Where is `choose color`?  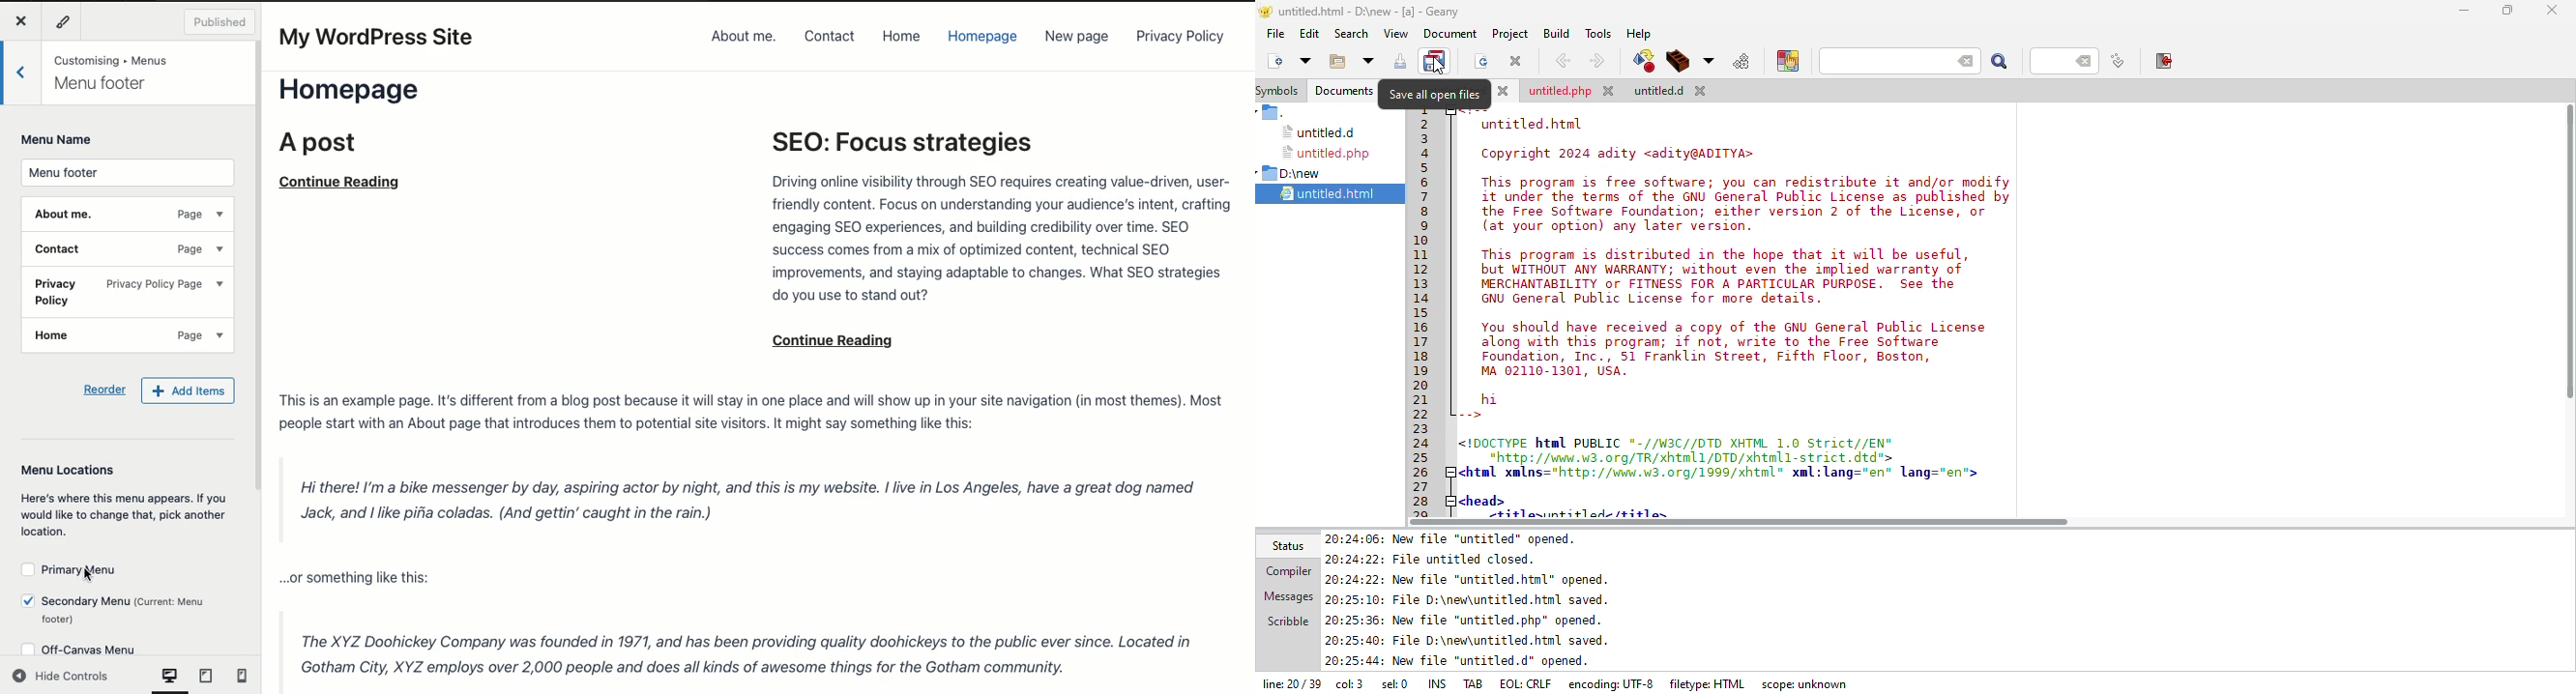
choose color is located at coordinates (1787, 61).